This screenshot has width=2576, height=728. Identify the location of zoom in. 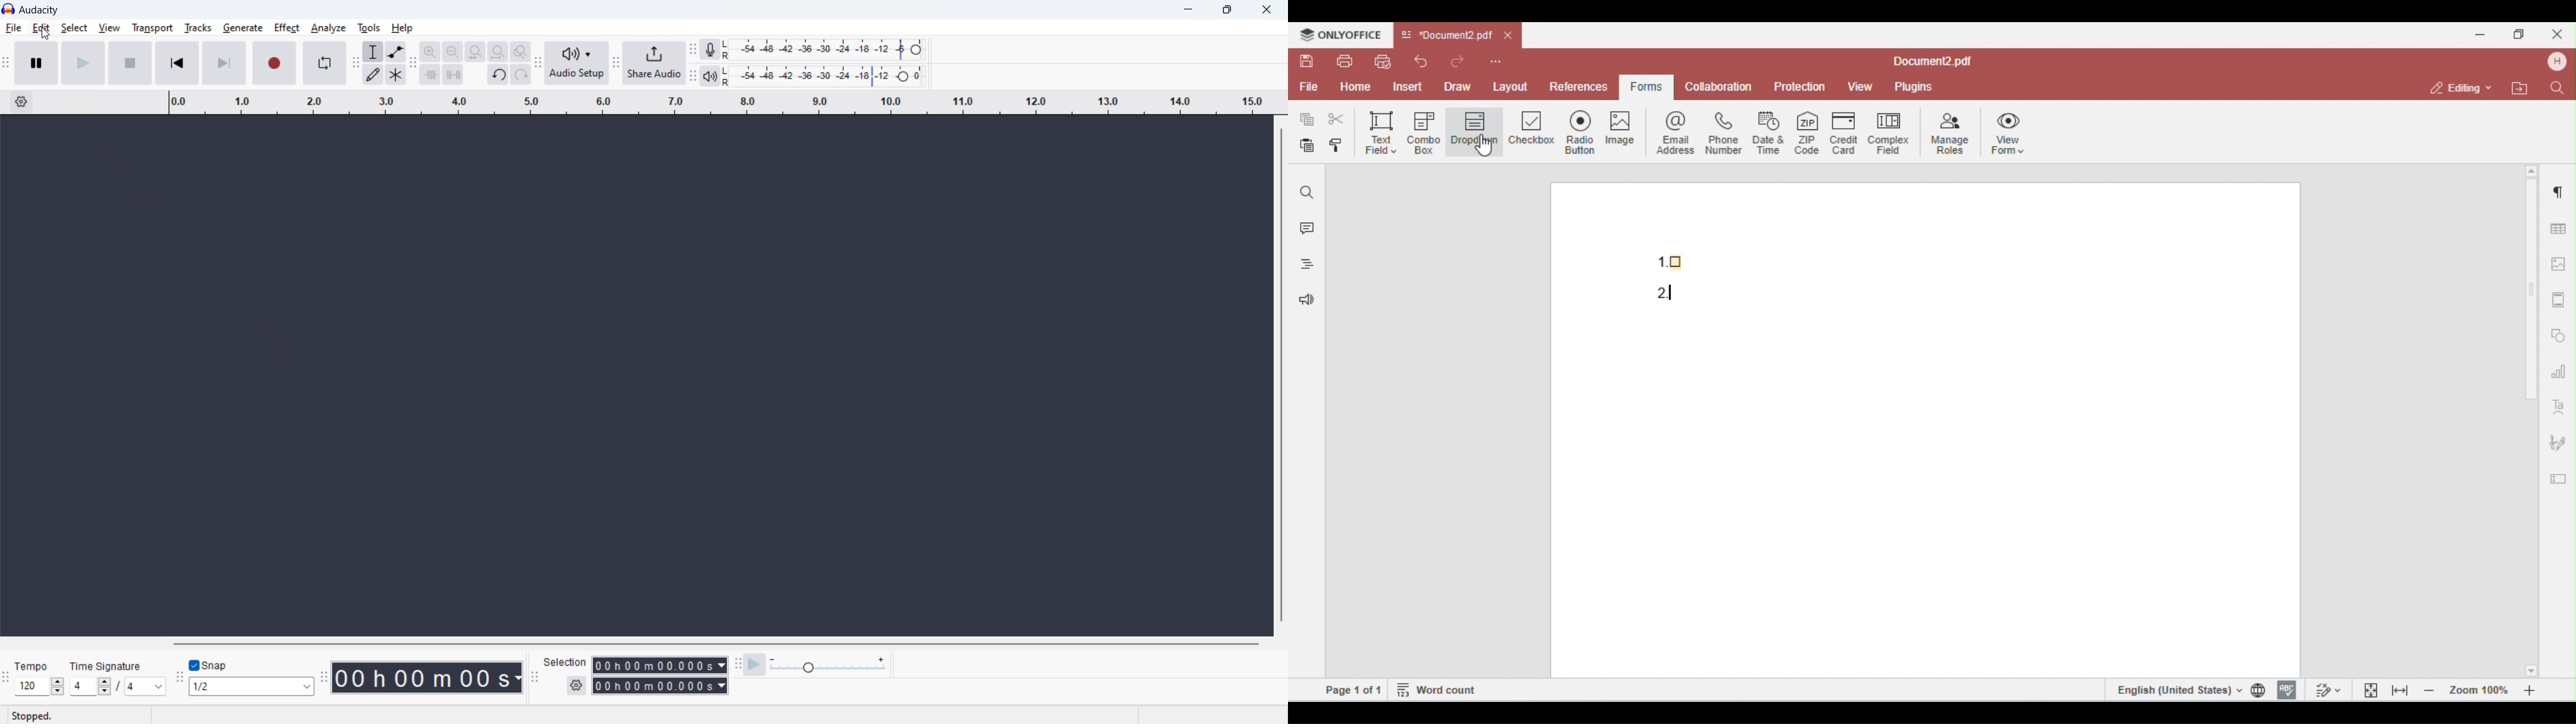
(429, 51).